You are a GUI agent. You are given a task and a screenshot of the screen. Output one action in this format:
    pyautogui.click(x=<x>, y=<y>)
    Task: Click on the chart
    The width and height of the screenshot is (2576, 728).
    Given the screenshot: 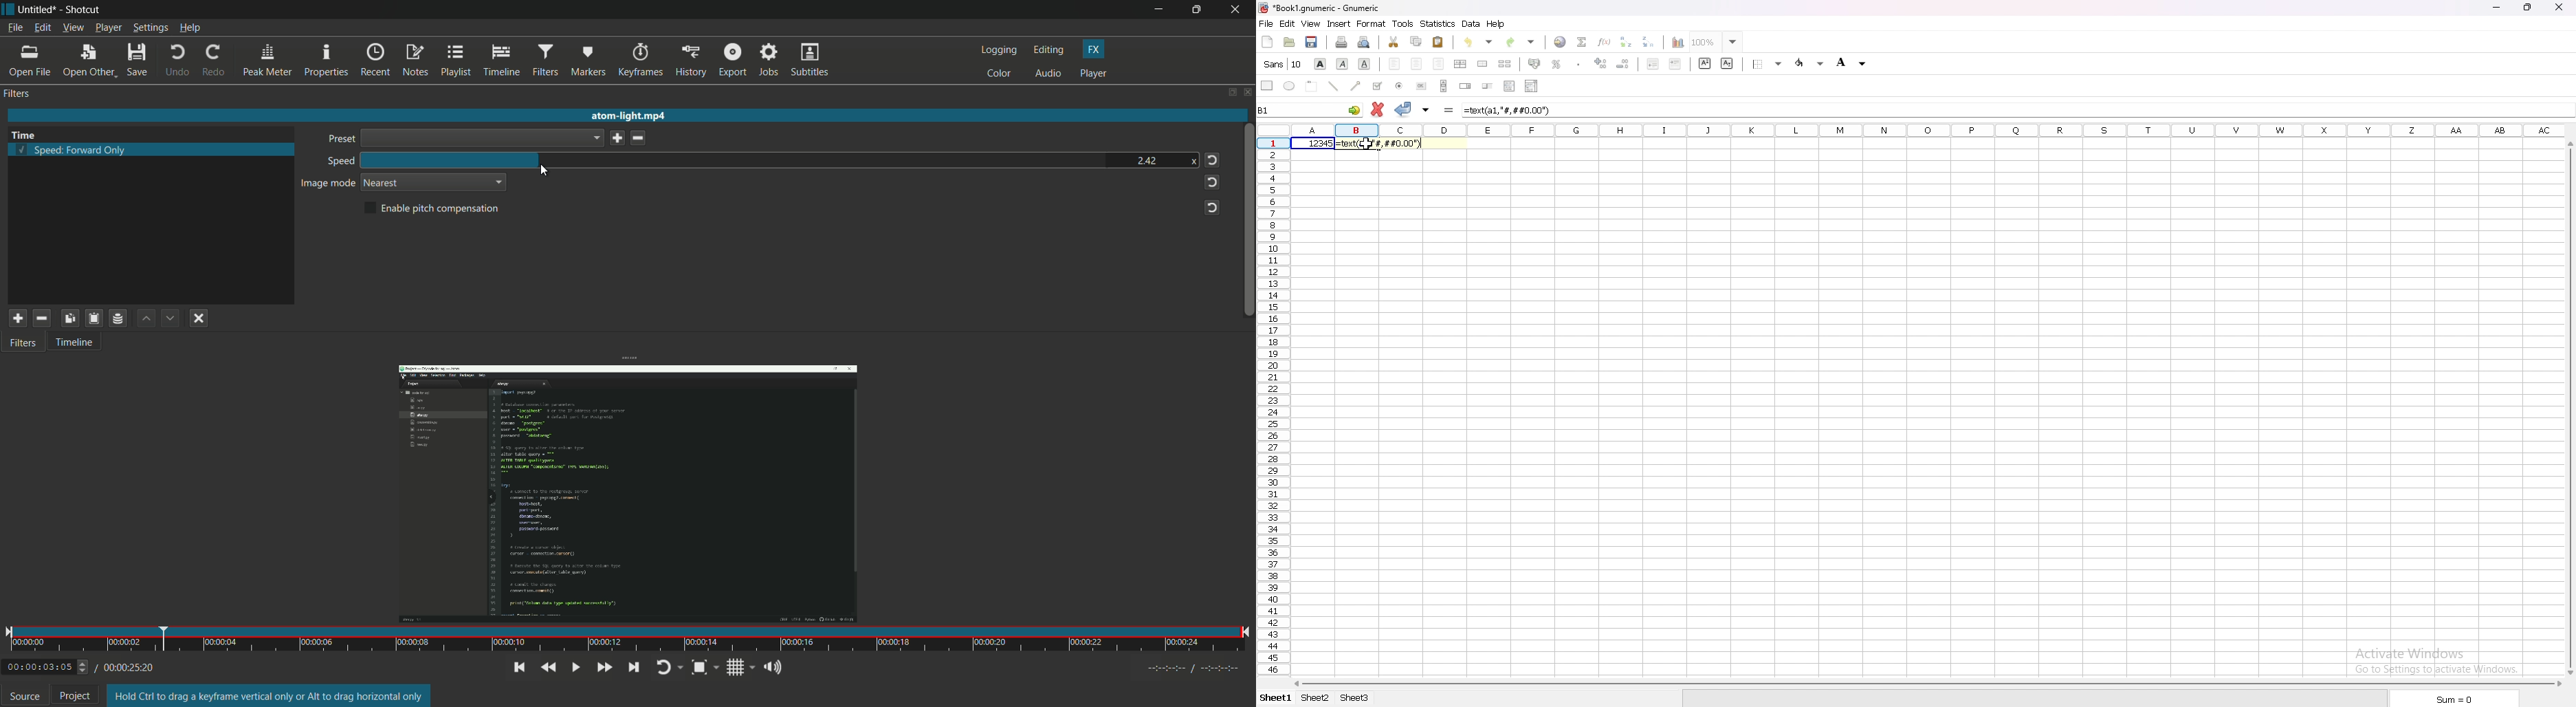 What is the action you would take?
    pyautogui.click(x=1678, y=43)
    